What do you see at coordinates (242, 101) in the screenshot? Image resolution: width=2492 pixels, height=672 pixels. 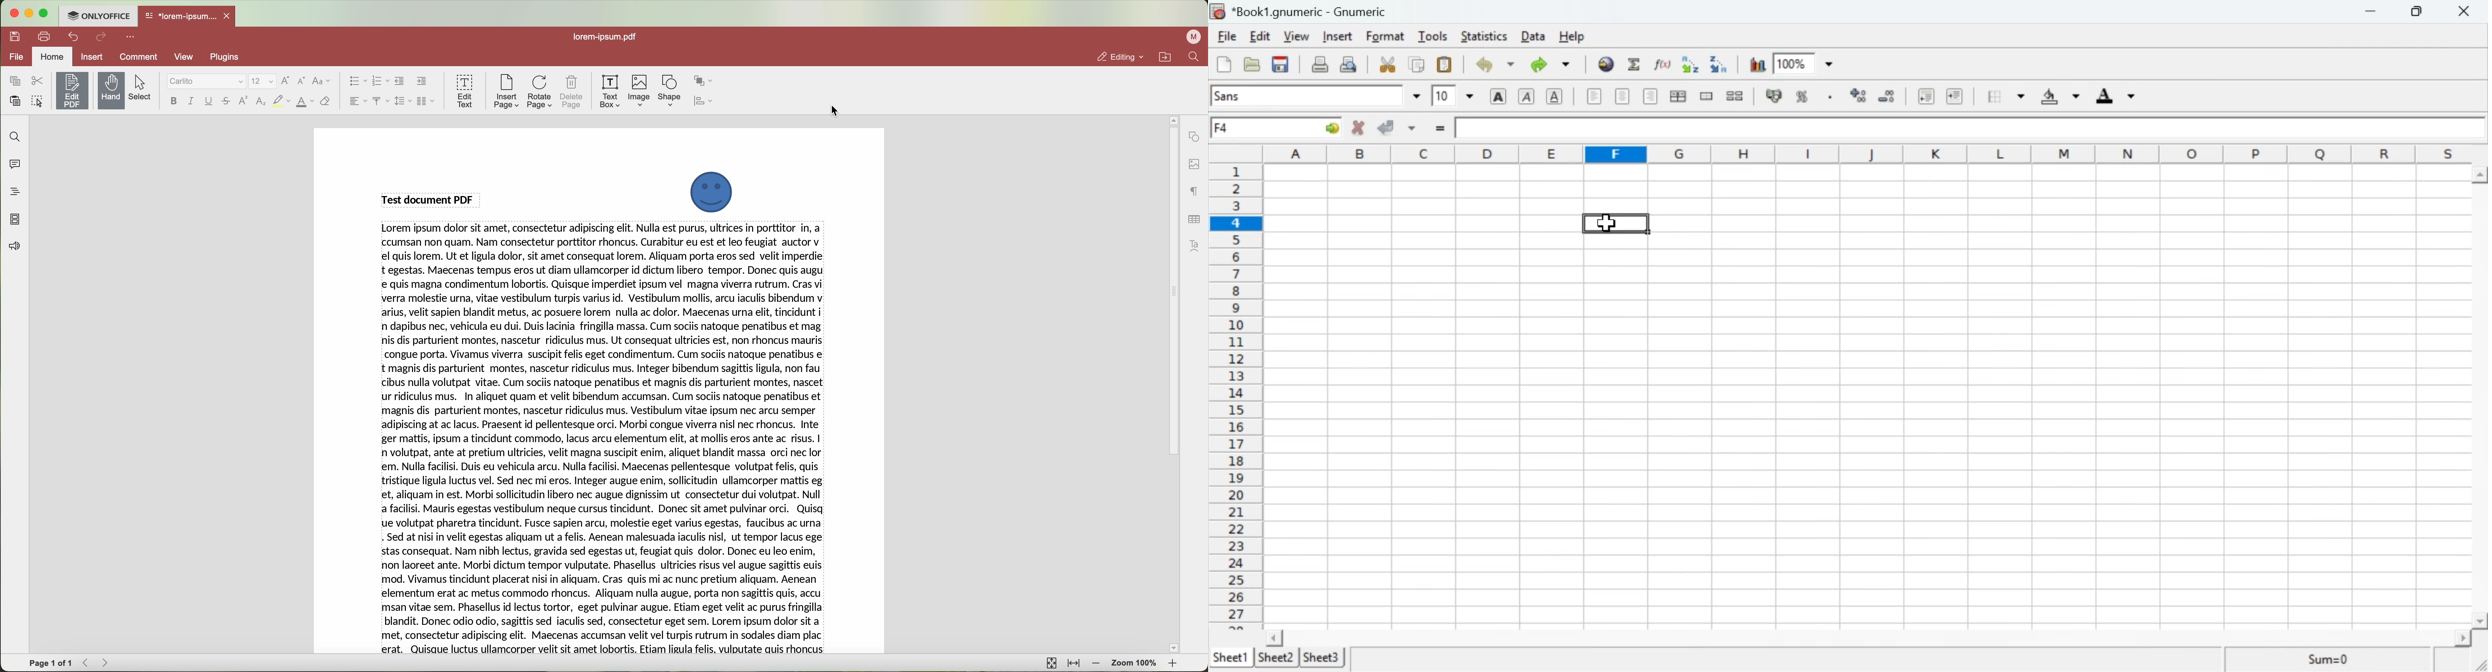 I see `superscript` at bounding box center [242, 101].